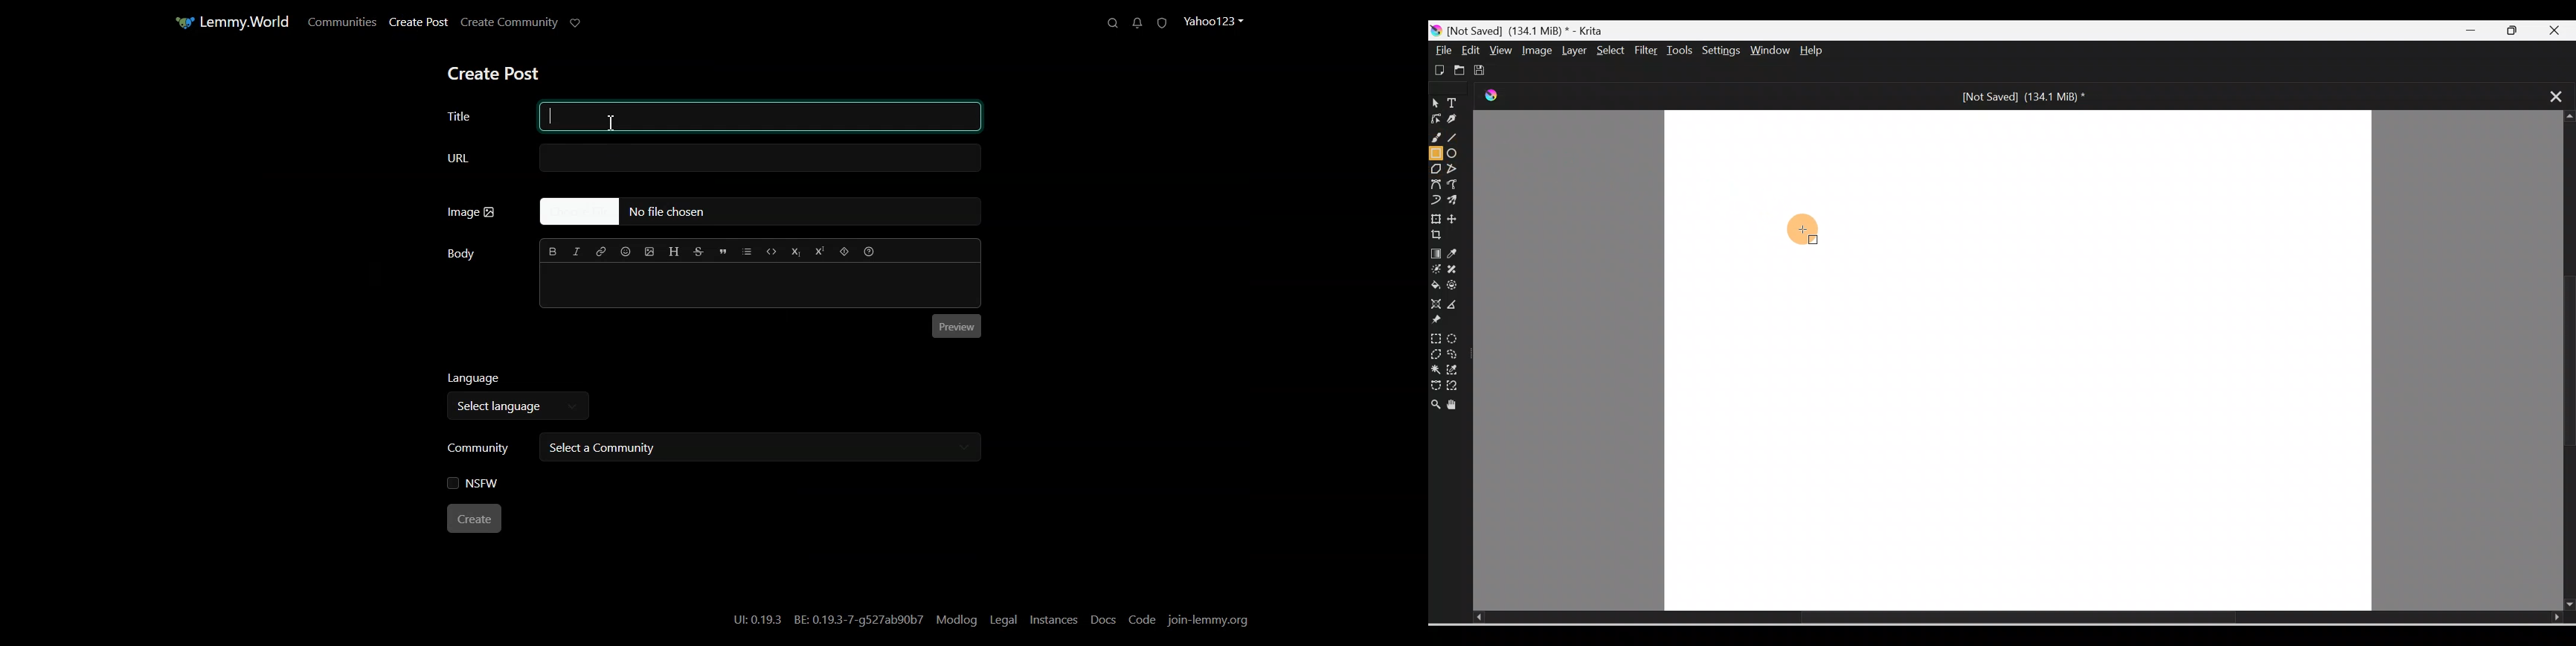 The image size is (2576, 672). I want to click on Select language, so click(513, 408).